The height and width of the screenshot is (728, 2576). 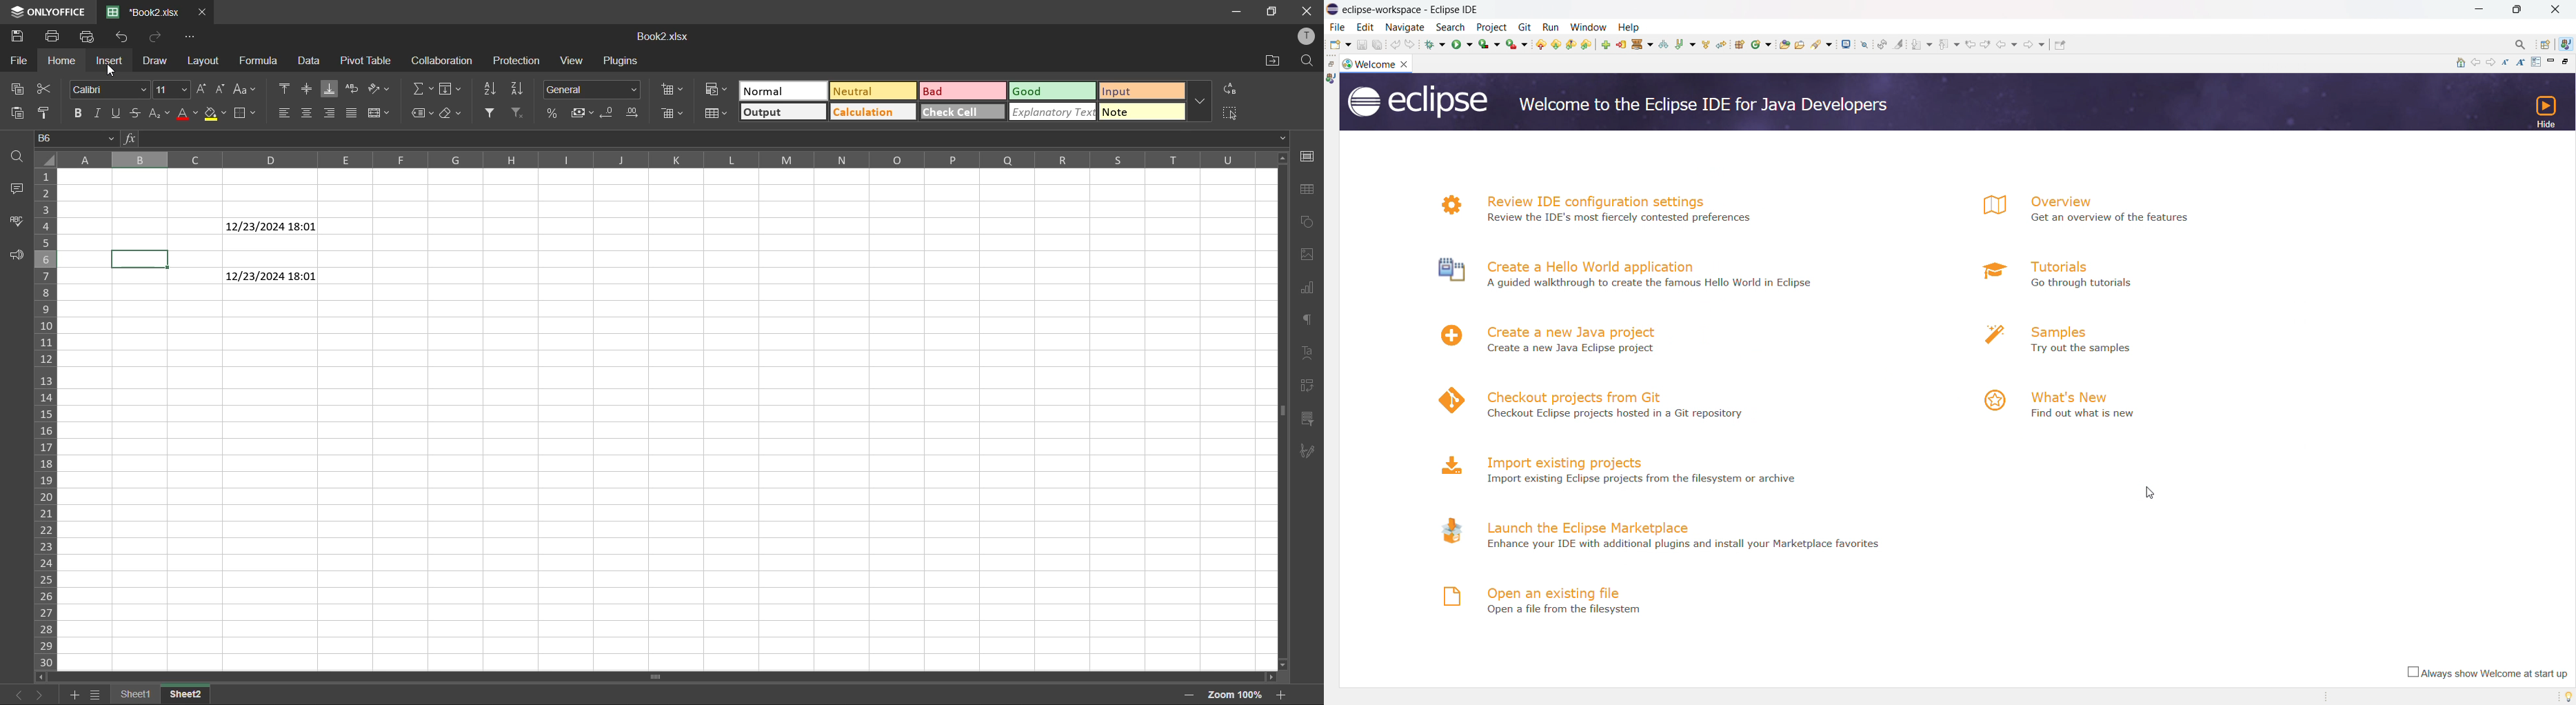 What do you see at coordinates (19, 36) in the screenshot?
I see `save` at bounding box center [19, 36].